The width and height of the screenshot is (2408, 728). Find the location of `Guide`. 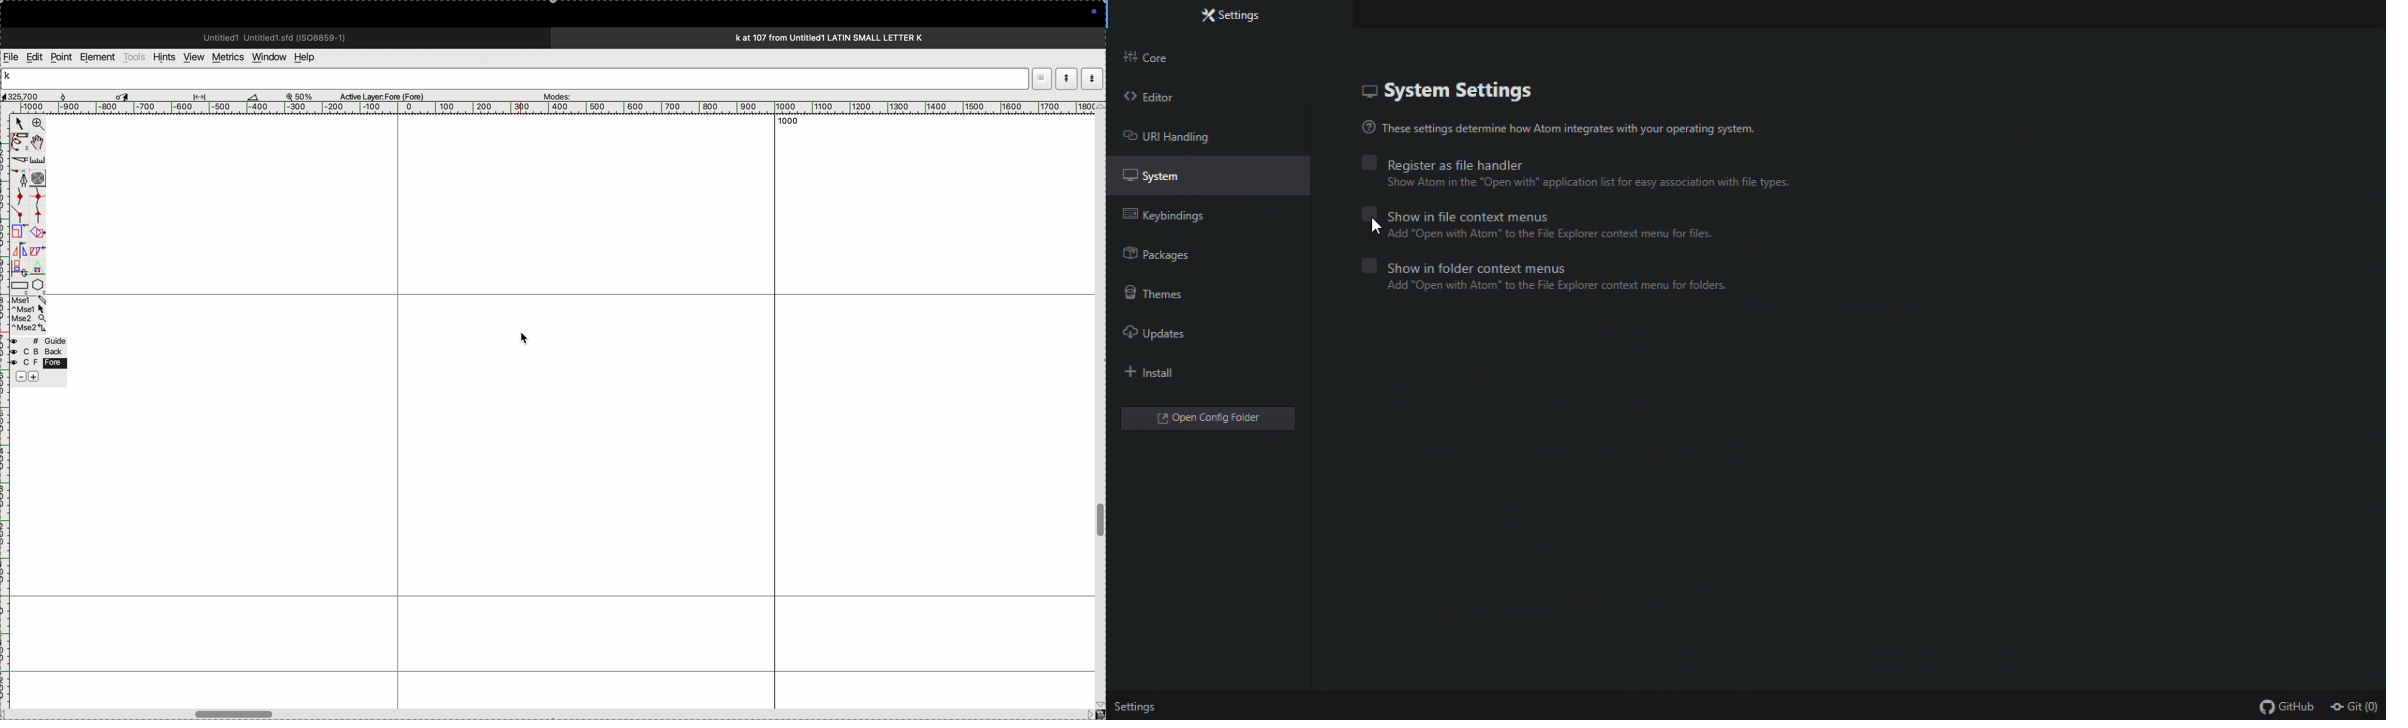

Guide is located at coordinates (38, 360).